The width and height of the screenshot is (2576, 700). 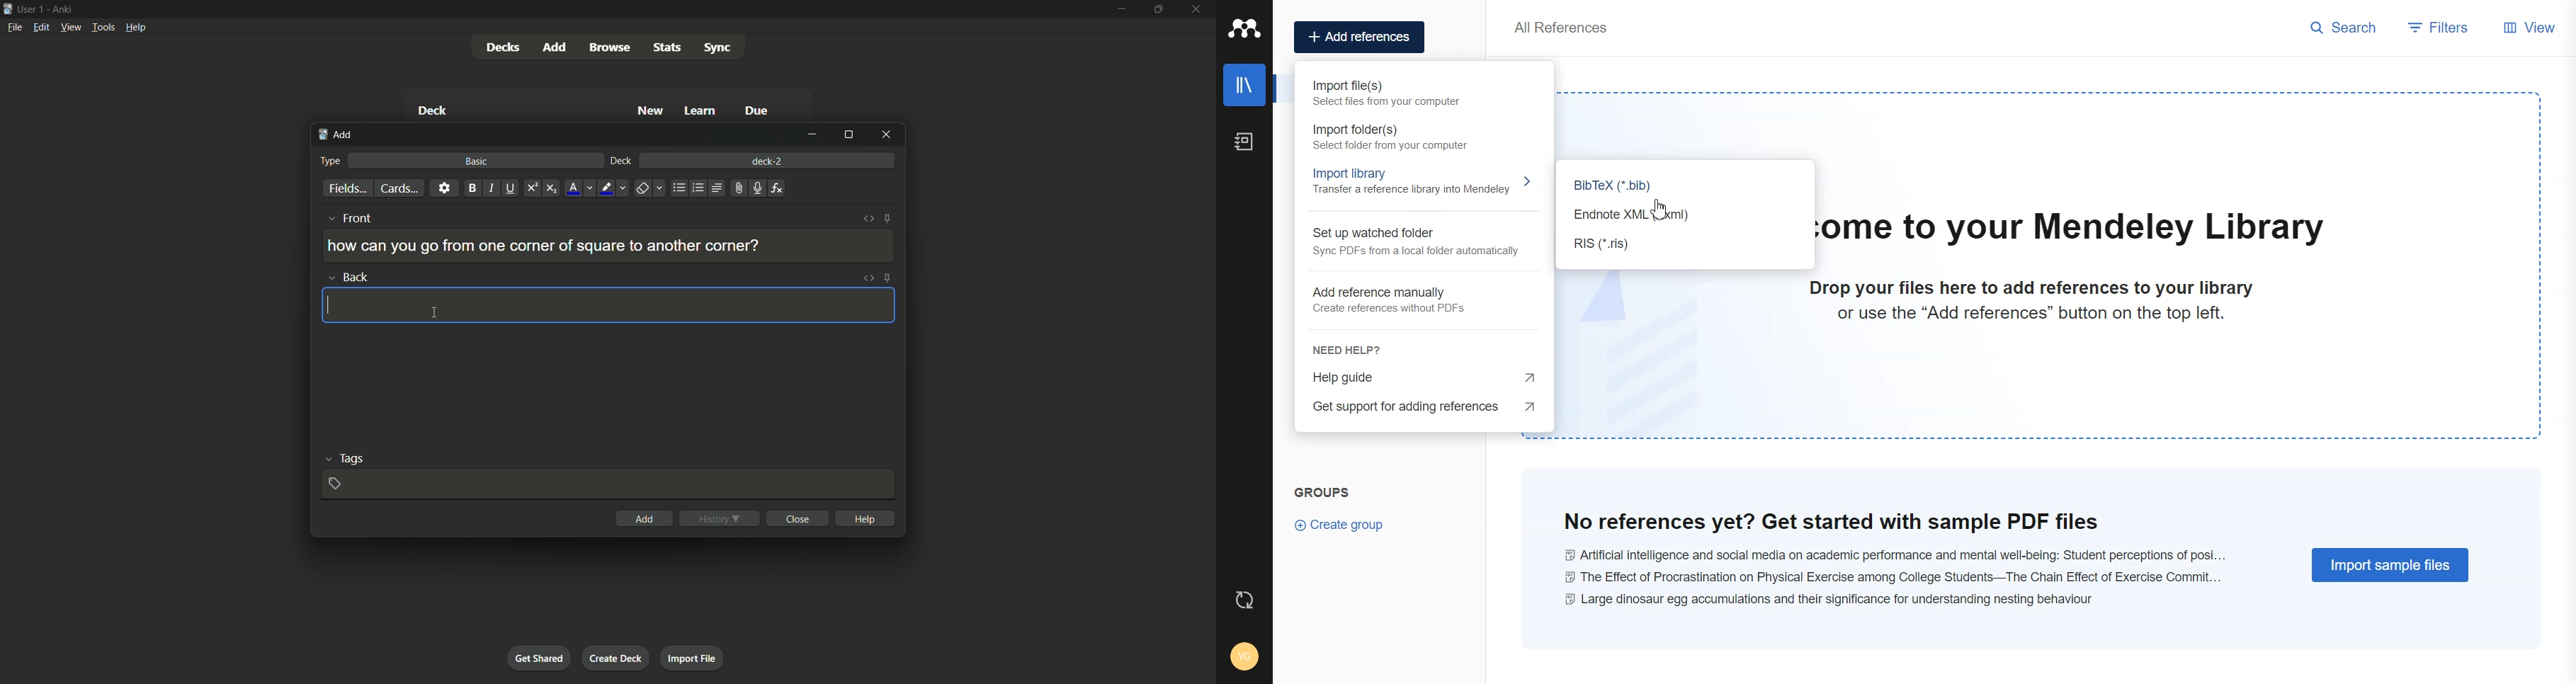 What do you see at coordinates (7, 10) in the screenshot?
I see `app icon` at bounding box center [7, 10].